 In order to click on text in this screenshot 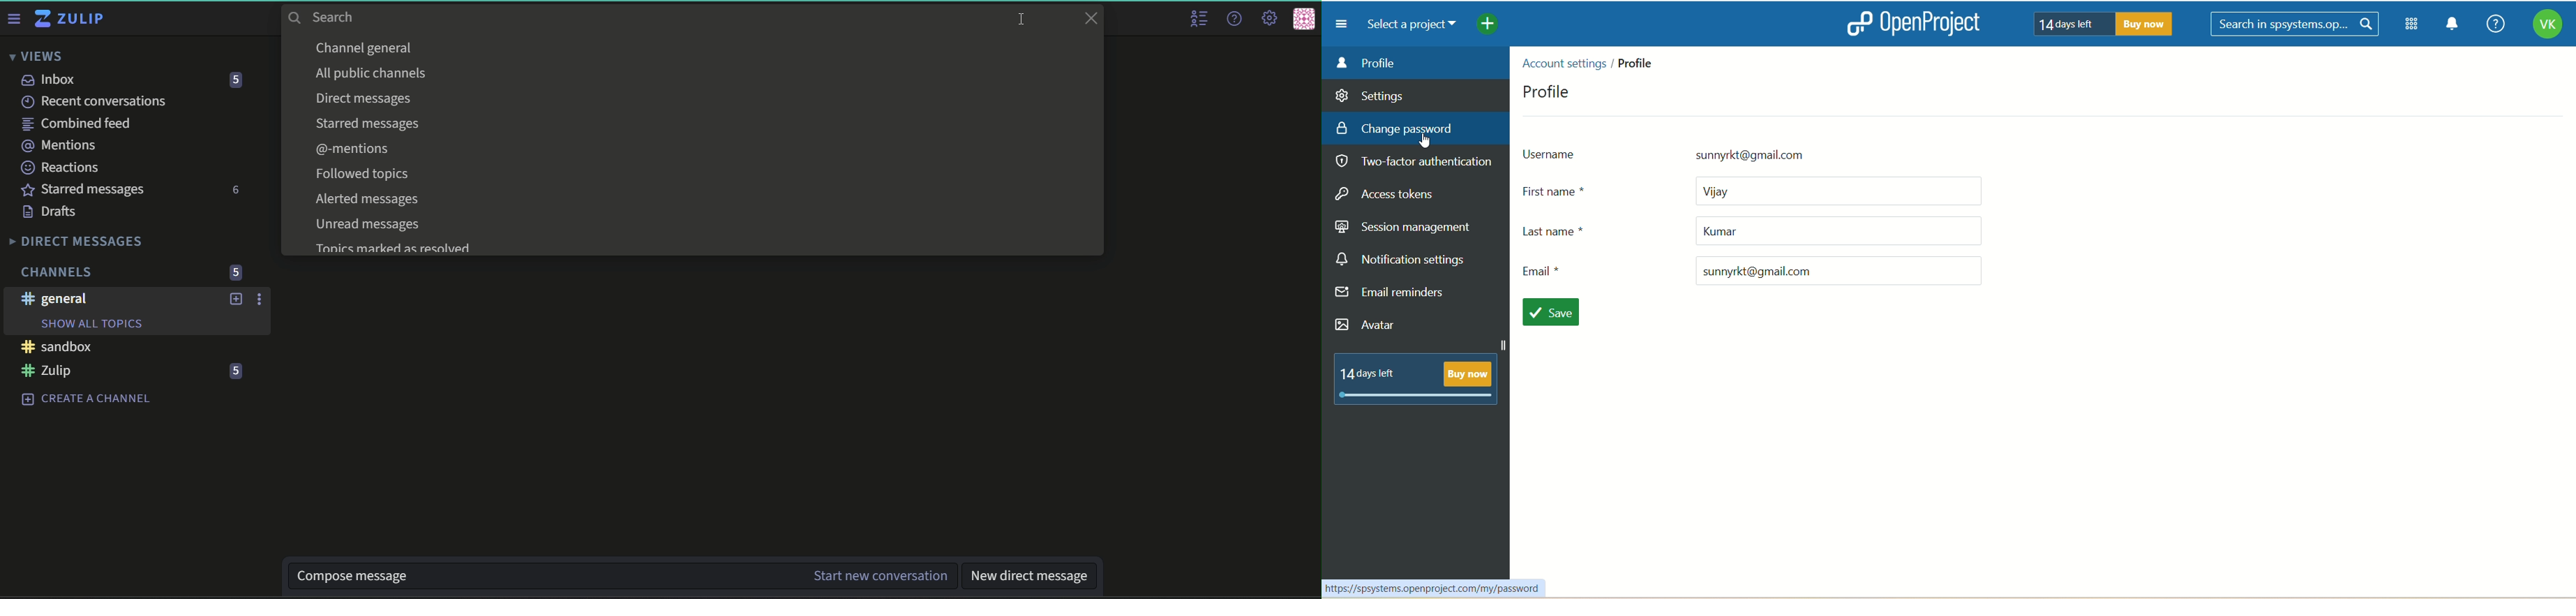, I will do `click(368, 98)`.